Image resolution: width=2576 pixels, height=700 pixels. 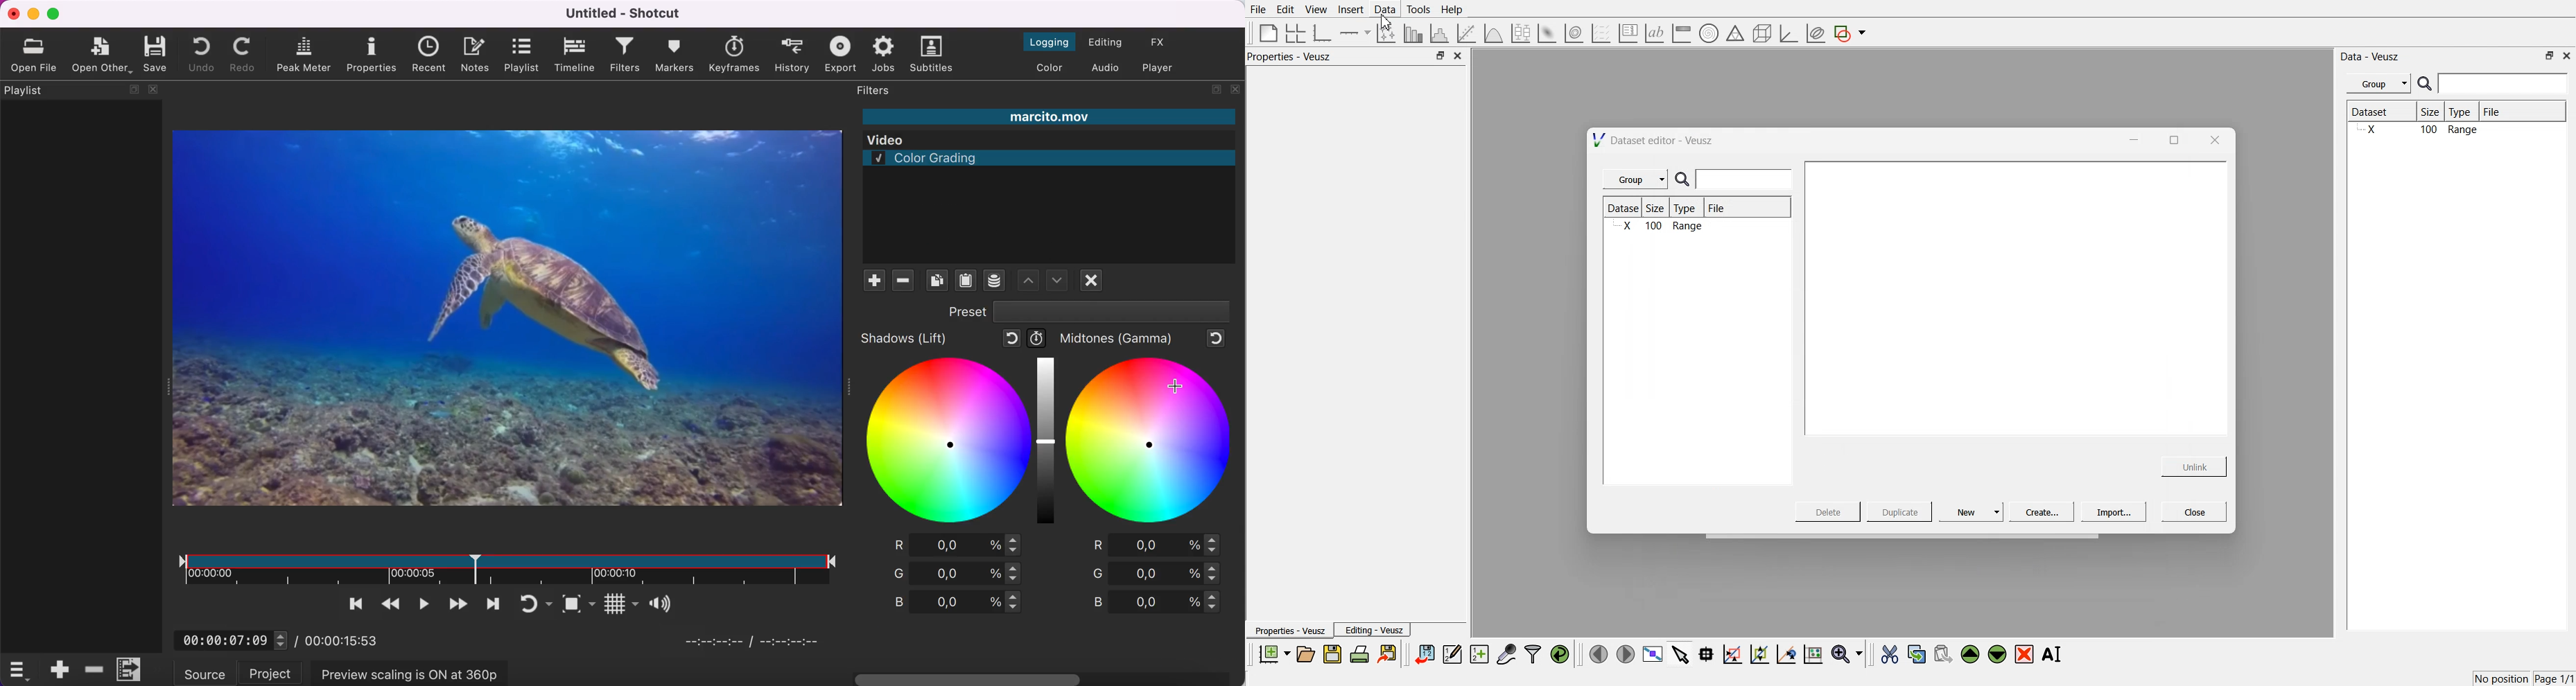 What do you see at coordinates (2555, 679) in the screenshot?
I see `Page 1/1` at bounding box center [2555, 679].